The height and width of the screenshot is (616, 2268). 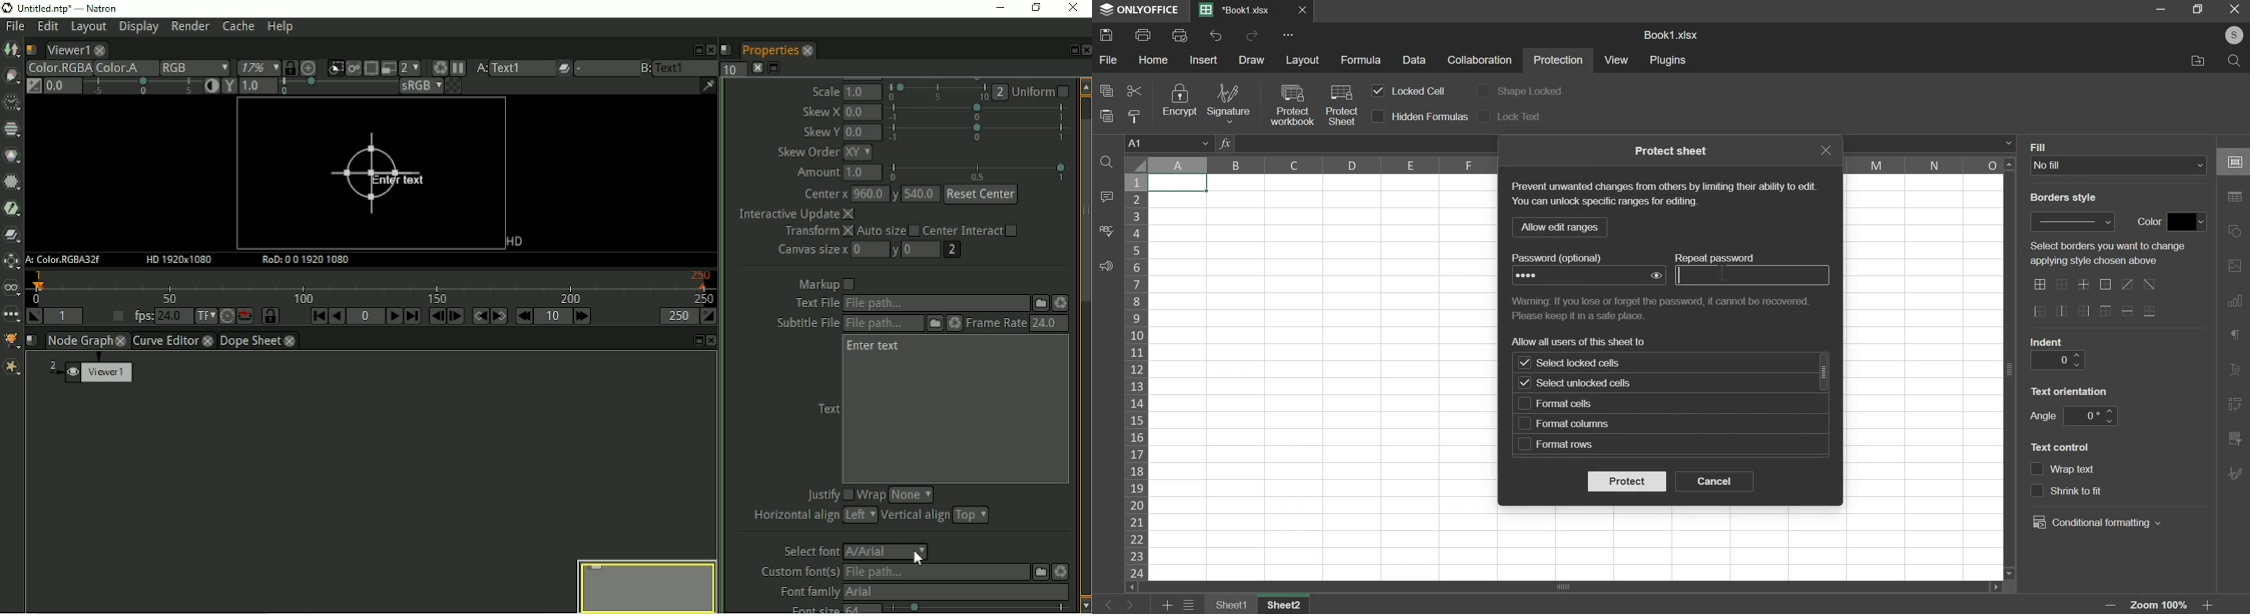 I want to click on cancel, so click(x=1715, y=481).